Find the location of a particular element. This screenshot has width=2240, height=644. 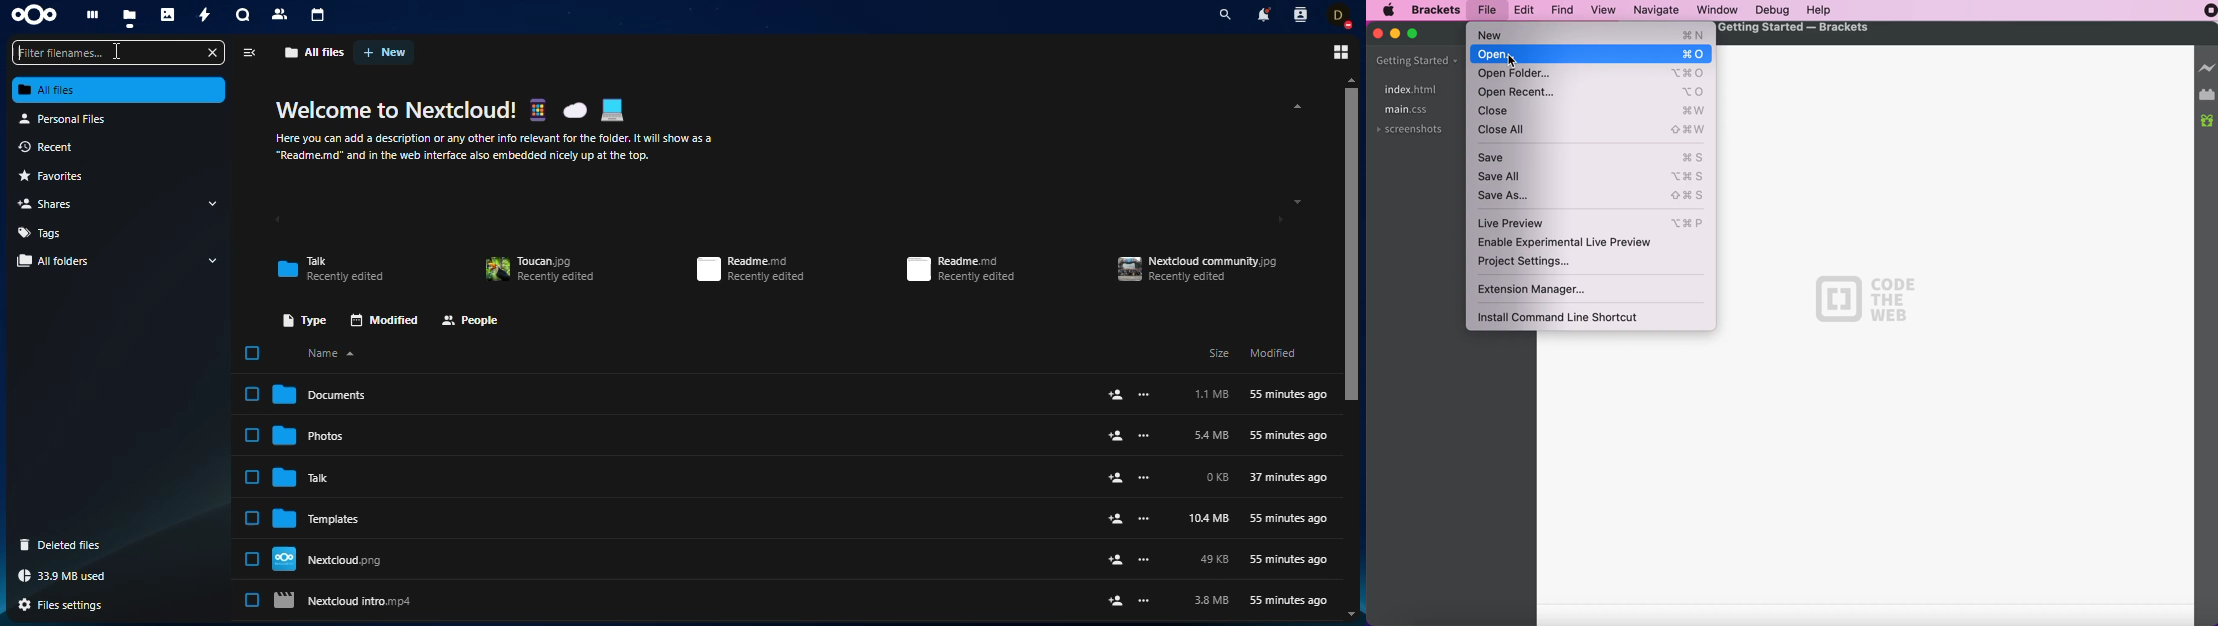

scroll up is located at coordinates (1352, 79).